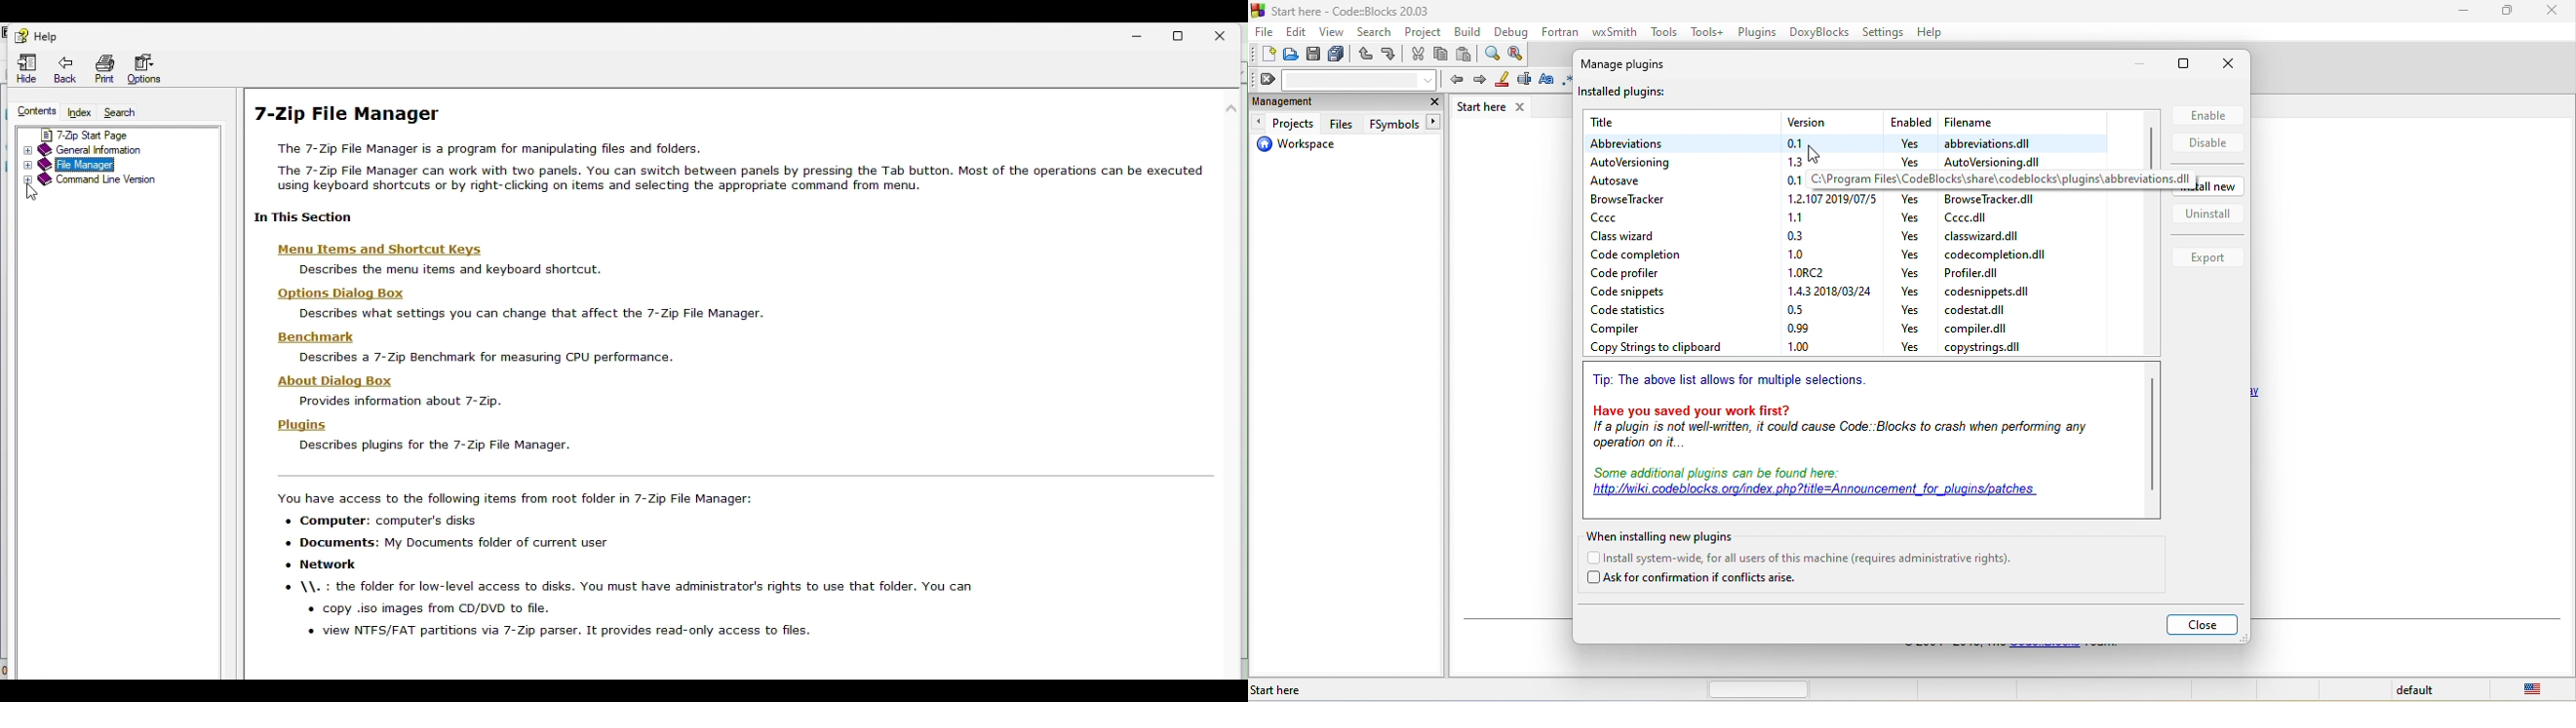  I want to click on redo, so click(1388, 54).